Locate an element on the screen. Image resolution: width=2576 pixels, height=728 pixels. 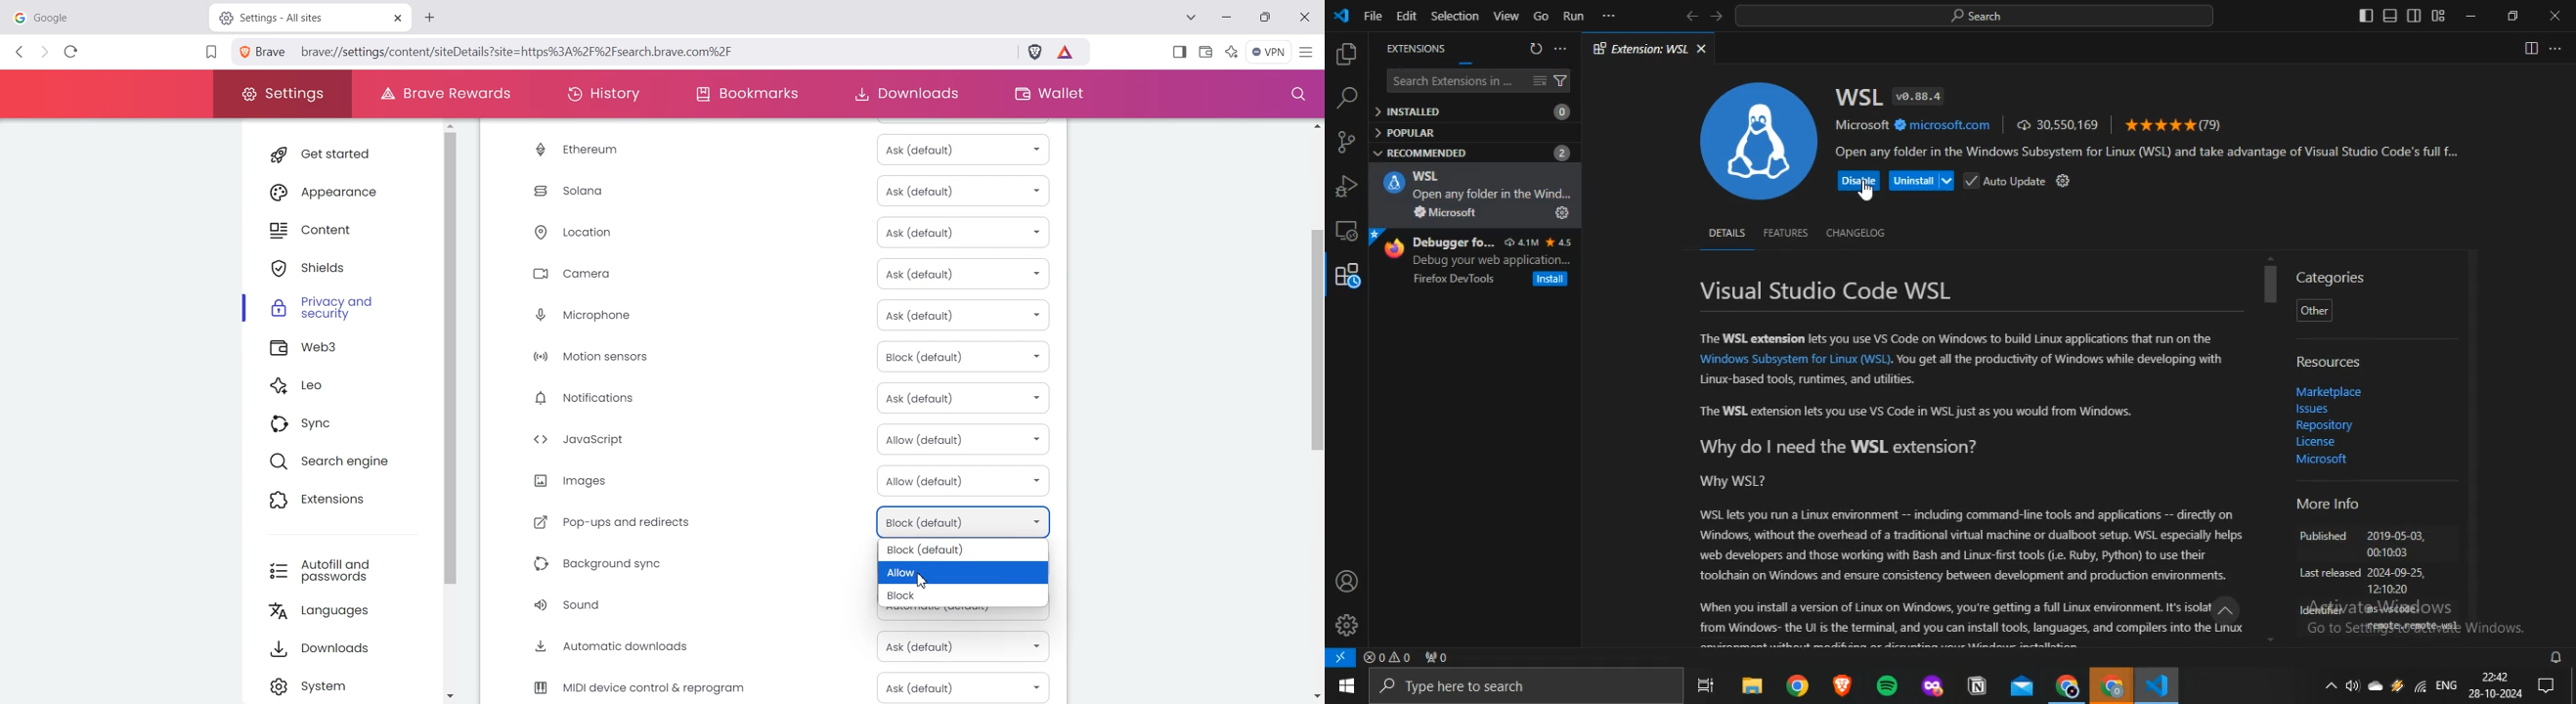
open a remote window is located at coordinates (1341, 657).